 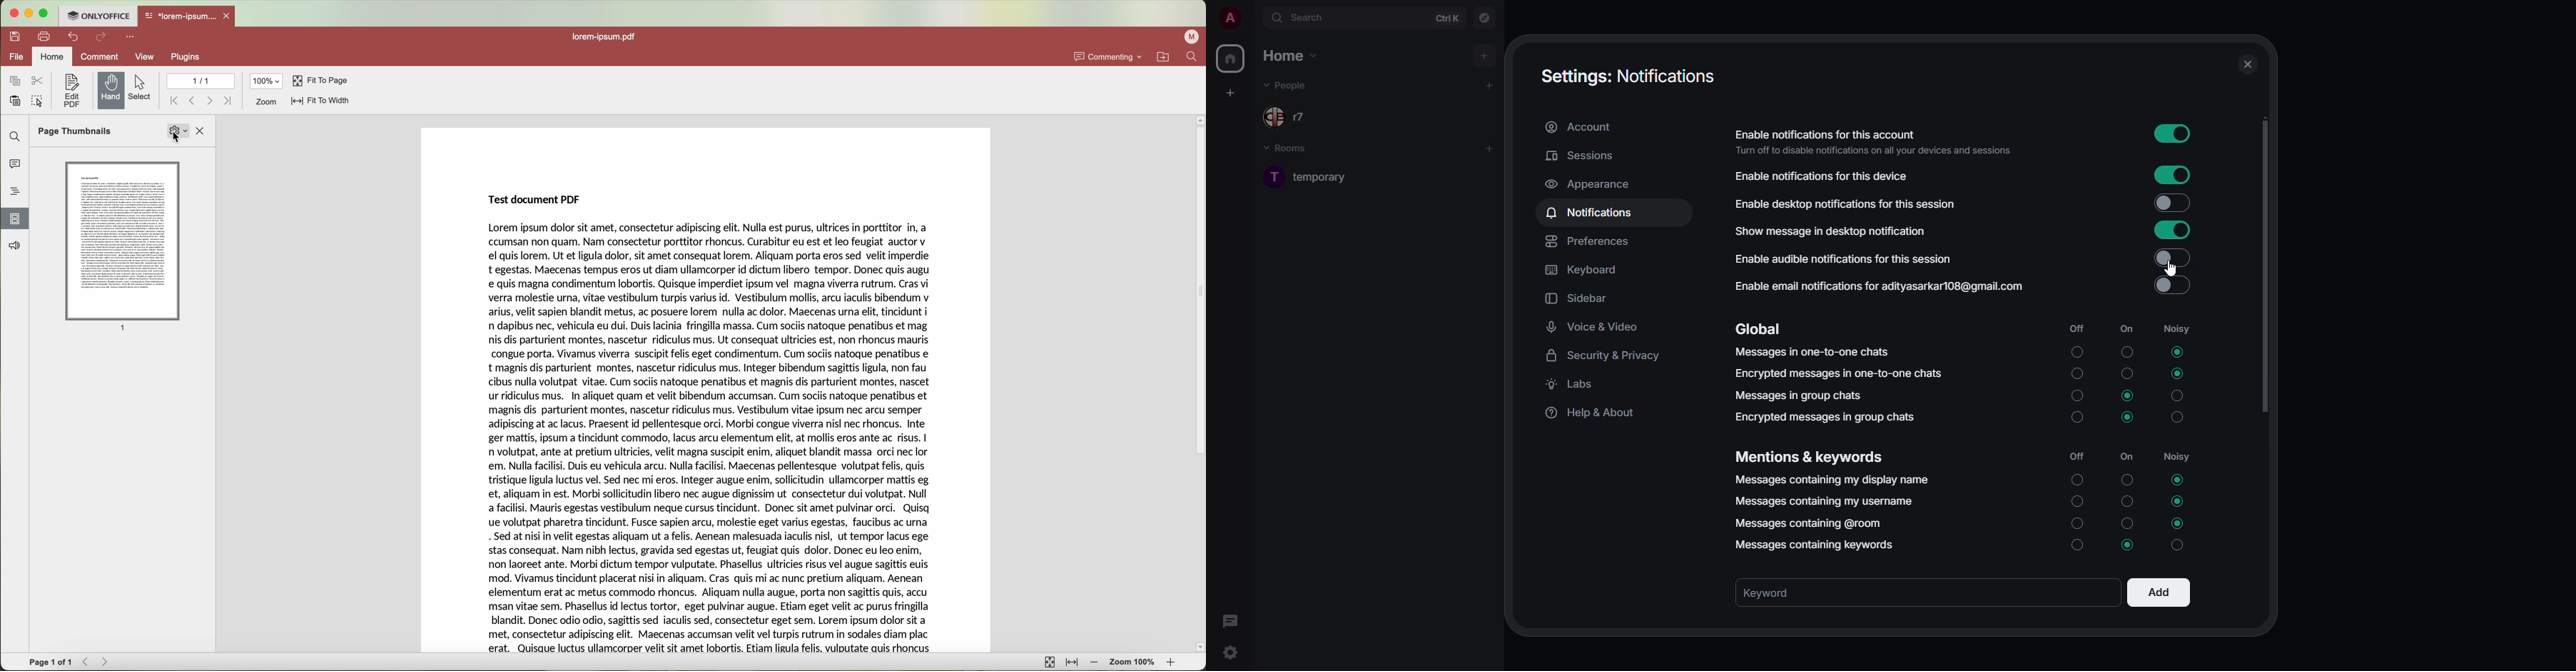 I want to click on messages containing username, so click(x=1825, y=501).